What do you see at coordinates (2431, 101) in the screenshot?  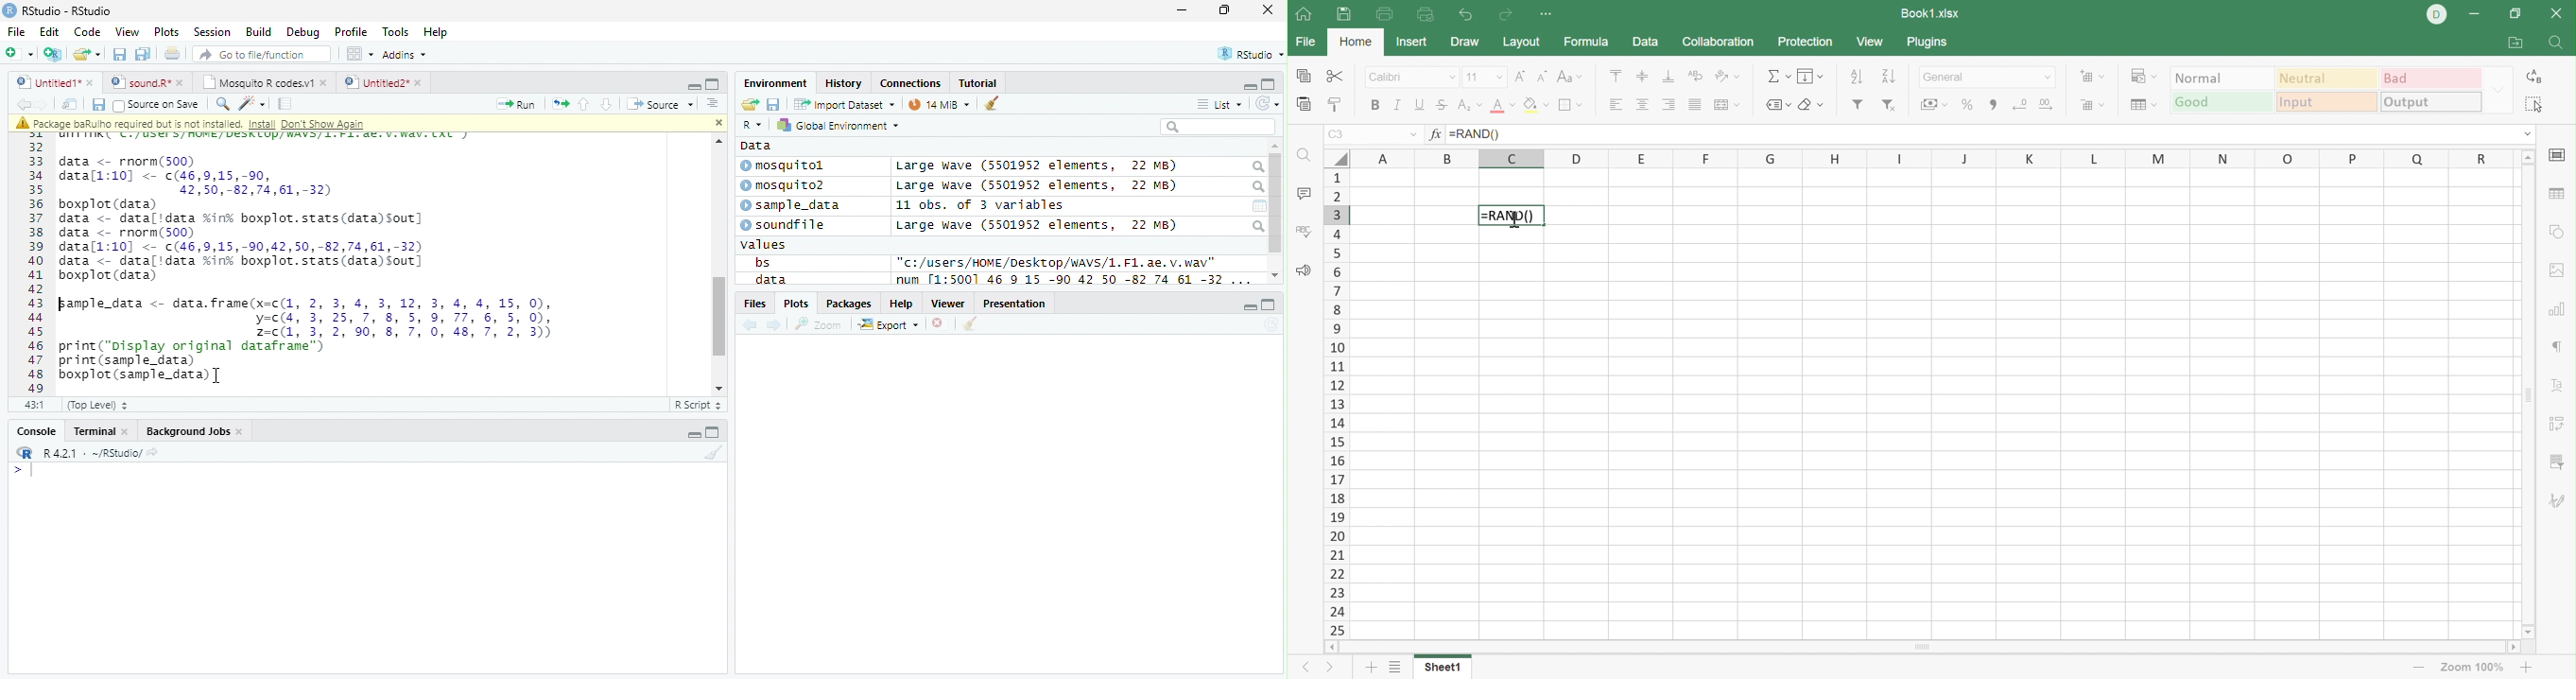 I see `Output` at bounding box center [2431, 101].